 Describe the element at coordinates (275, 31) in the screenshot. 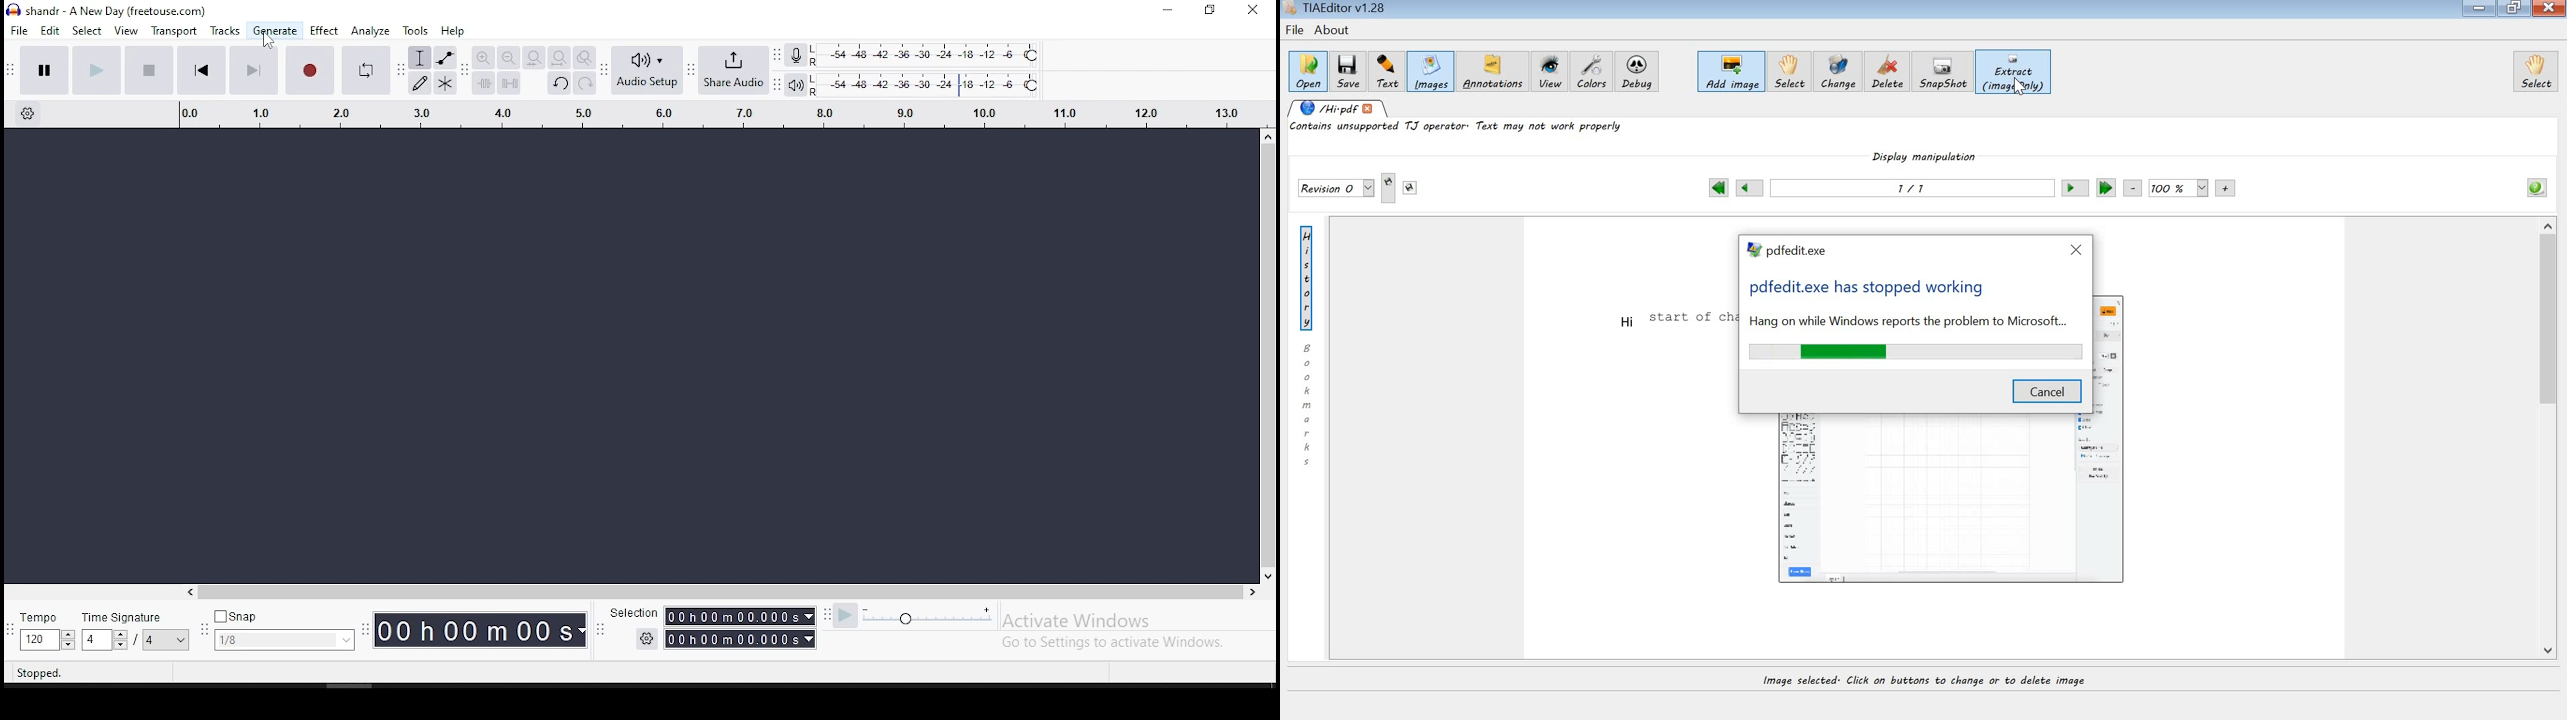

I see `generate` at that location.